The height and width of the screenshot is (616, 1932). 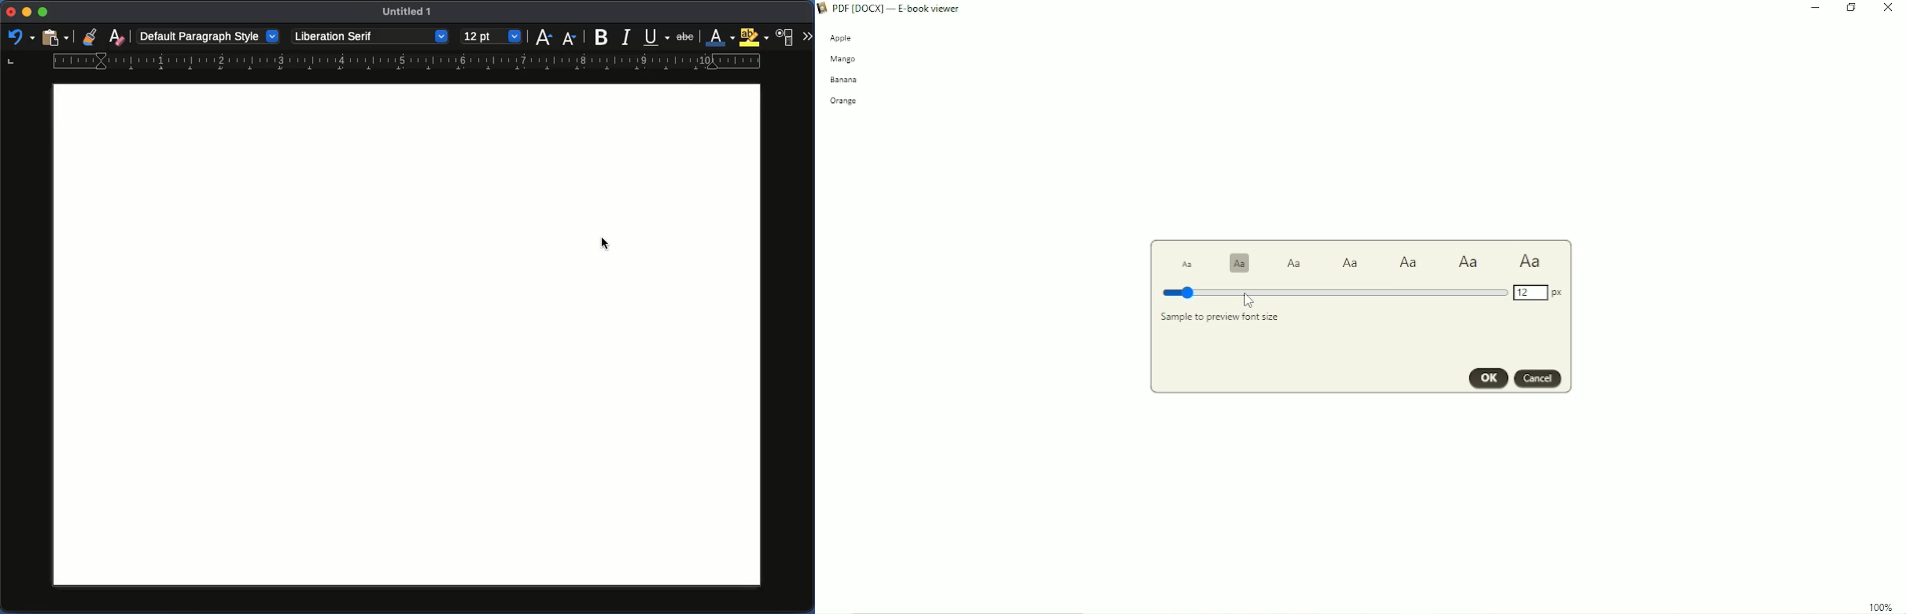 What do you see at coordinates (1409, 262) in the screenshot?
I see `Text size` at bounding box center [1409, 262].